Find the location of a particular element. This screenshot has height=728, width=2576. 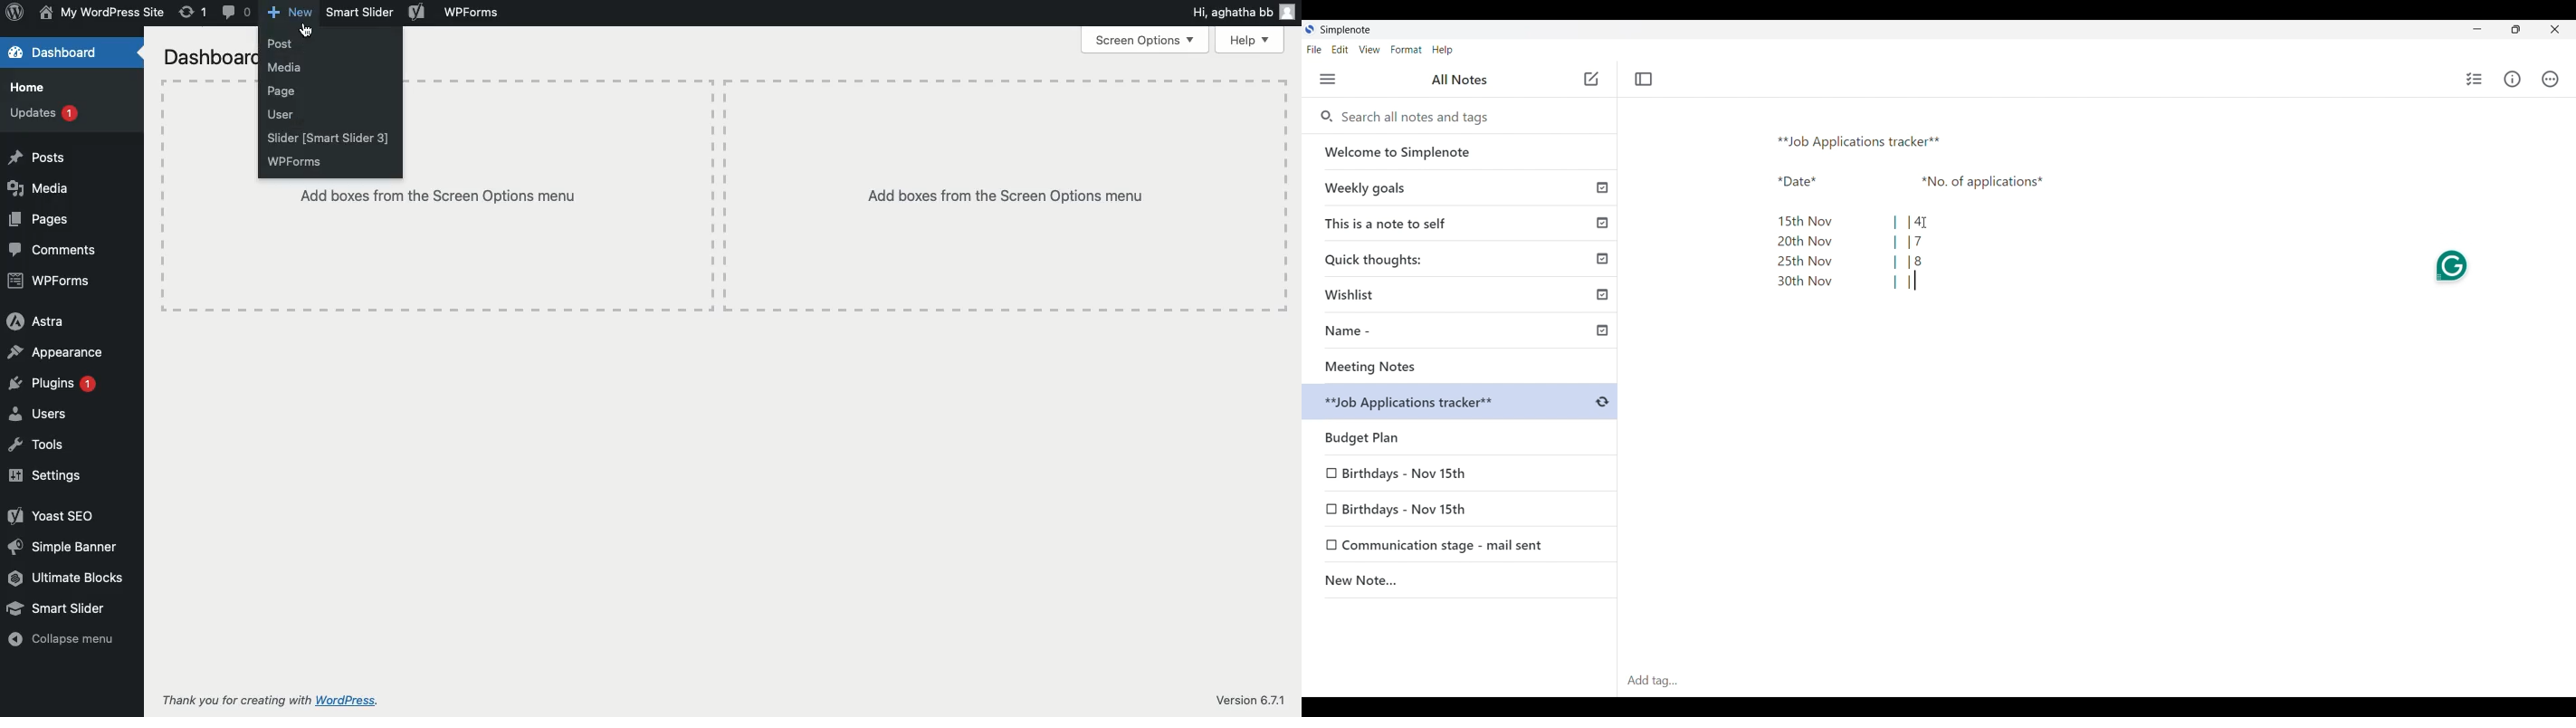

Minimize is located at coordinates (2477, 29).